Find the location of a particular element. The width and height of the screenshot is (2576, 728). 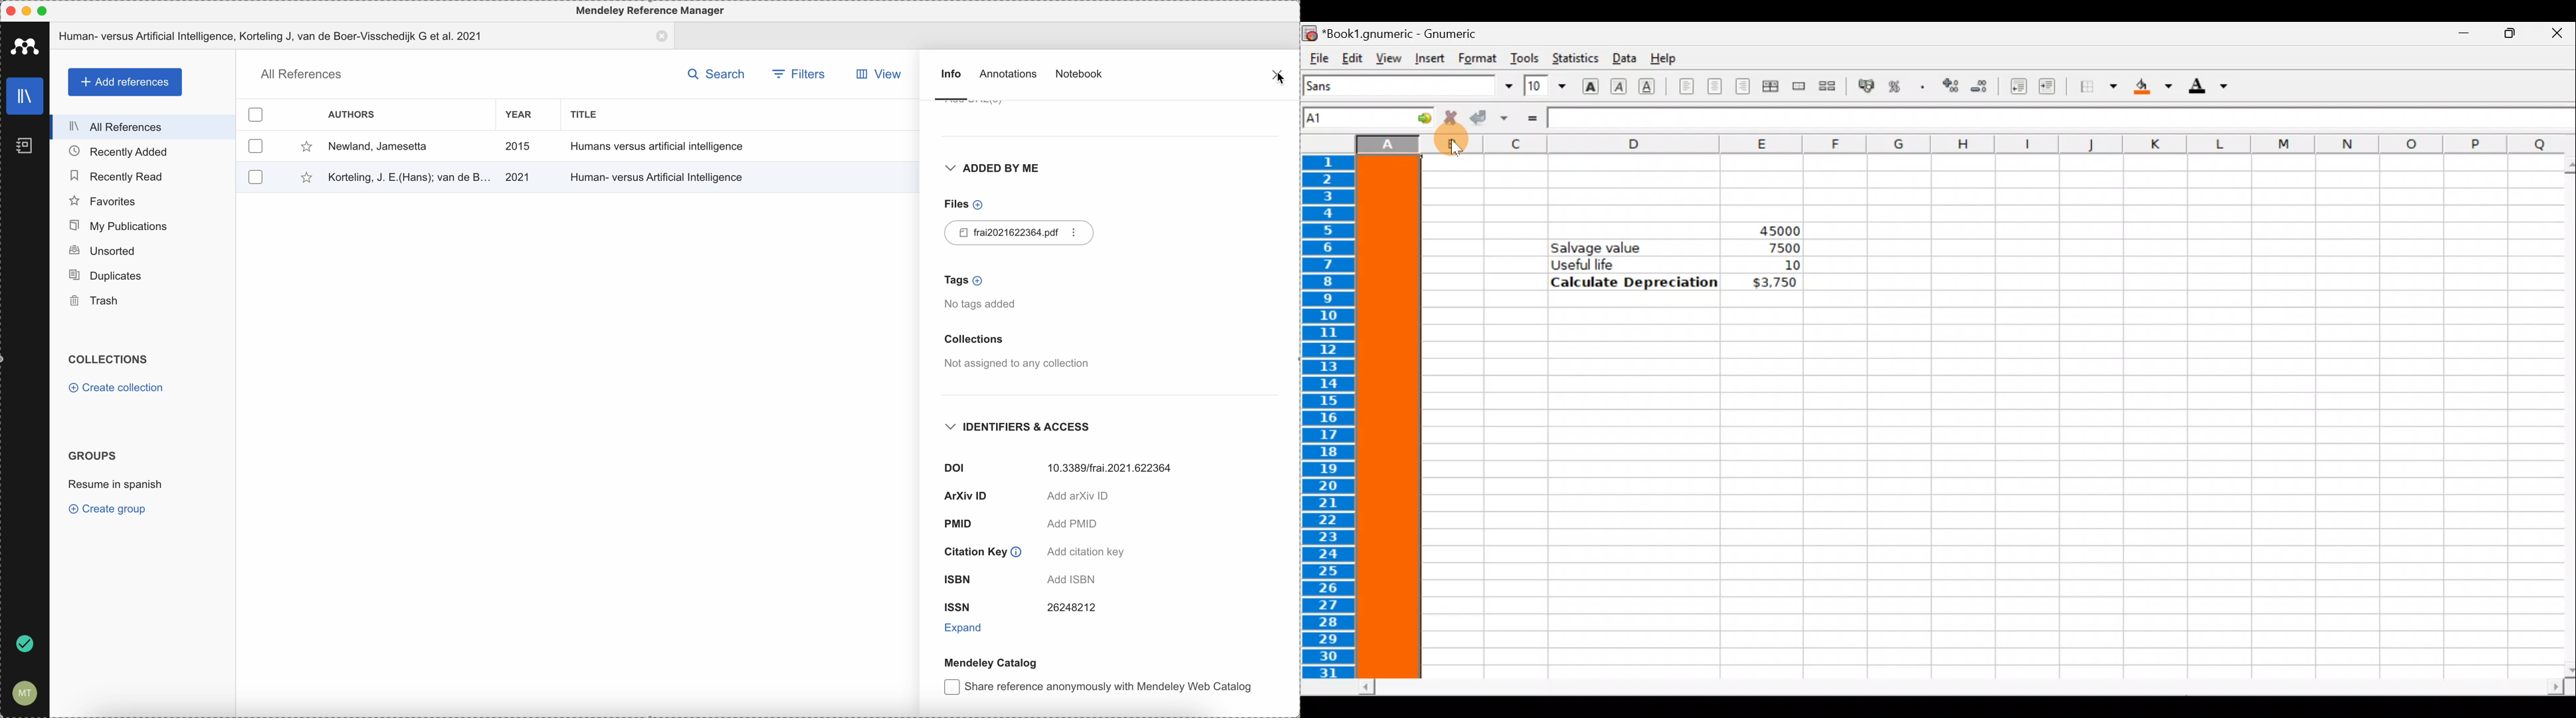

Accept change is located at coordinates (1488, 118).